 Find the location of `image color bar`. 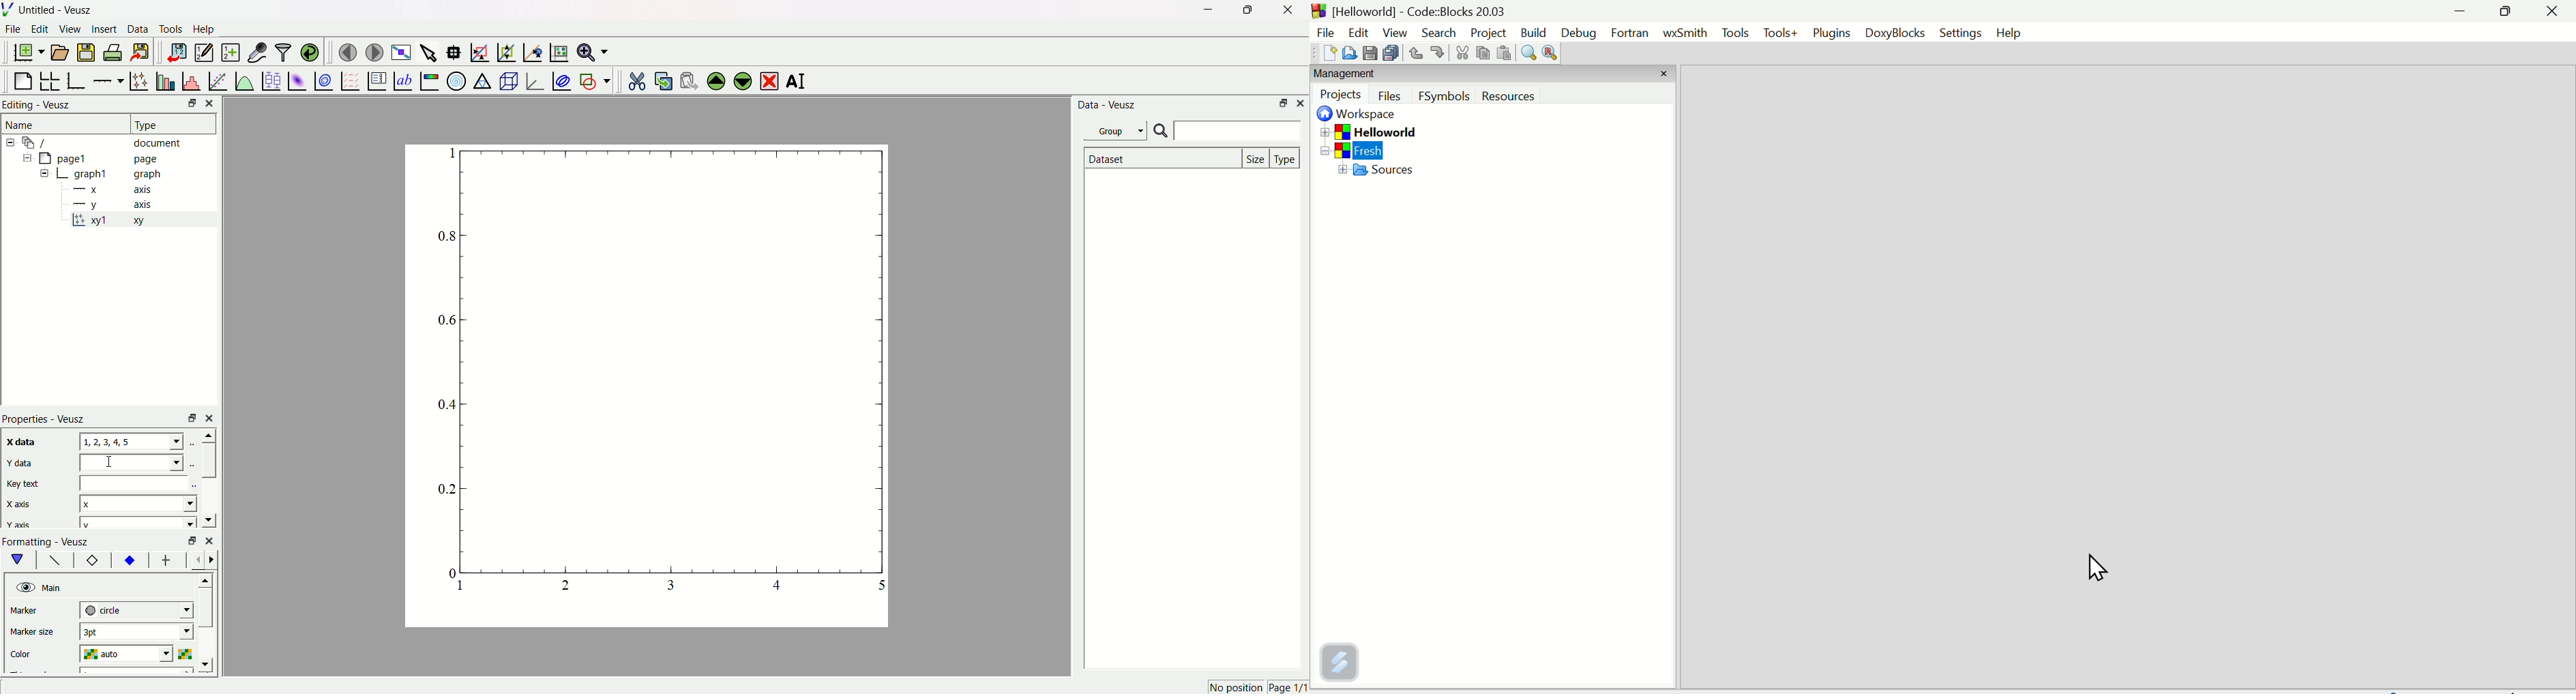

image color bar is located at coordinates (429, 80).